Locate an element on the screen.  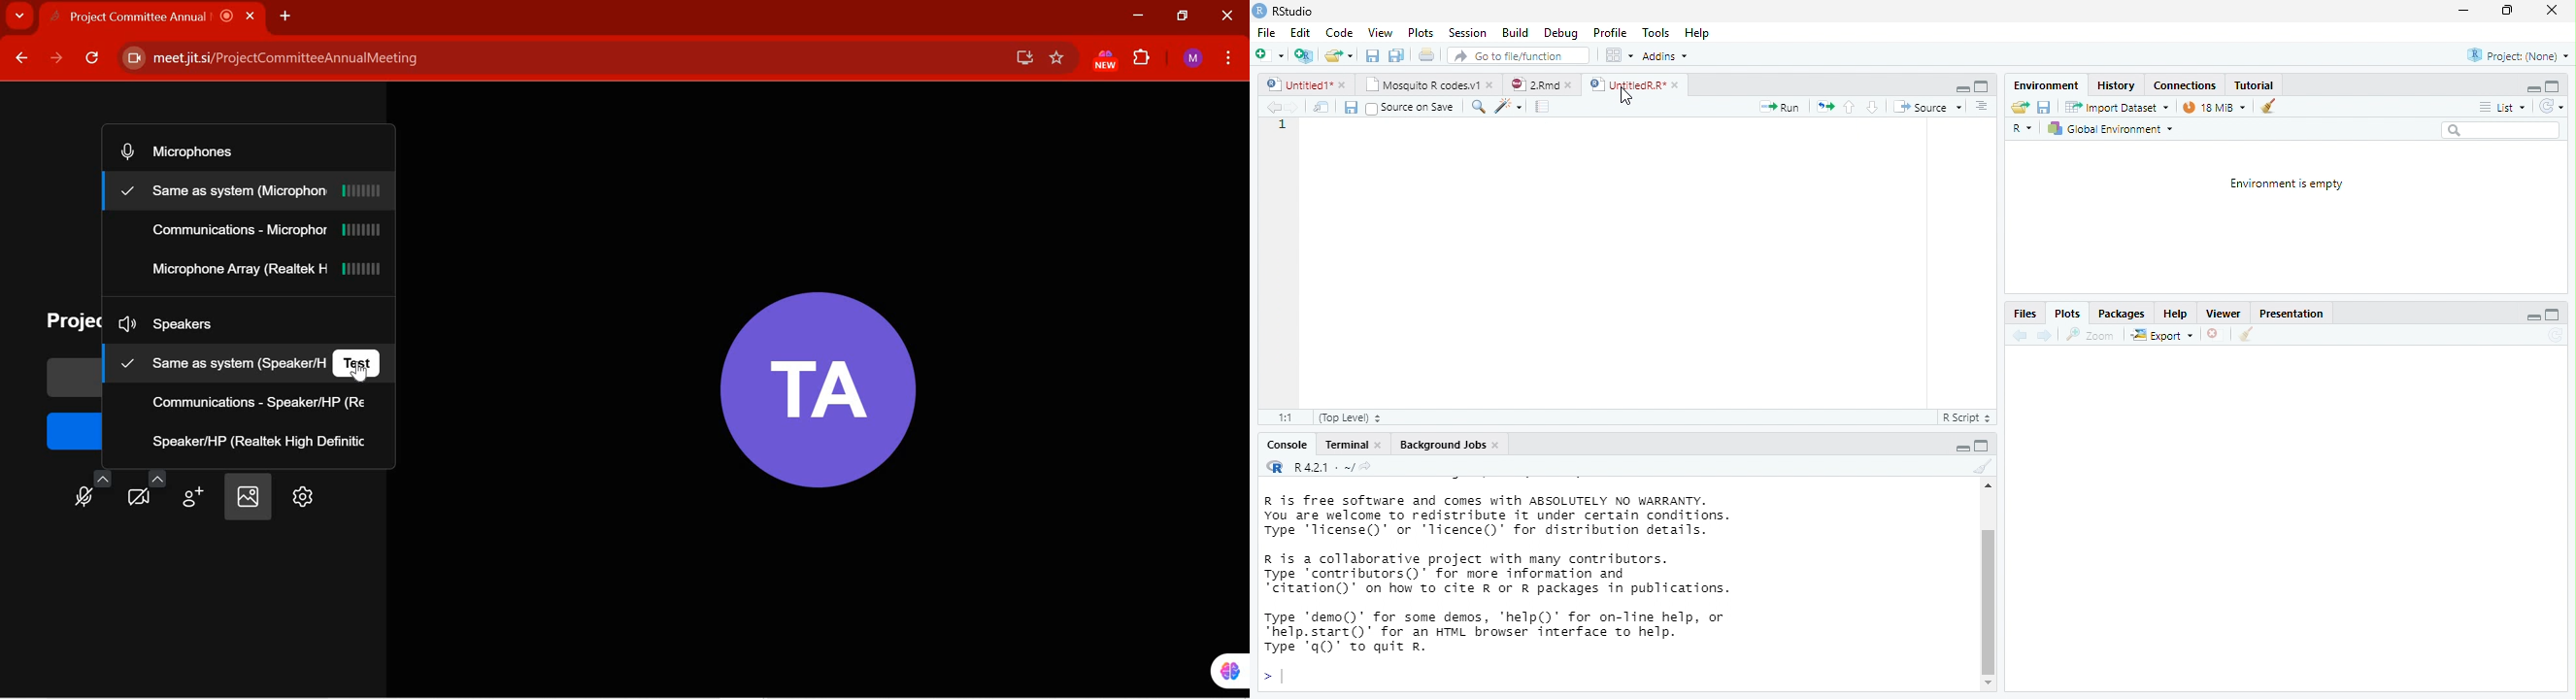
close is located at coordinates (1382, 446).